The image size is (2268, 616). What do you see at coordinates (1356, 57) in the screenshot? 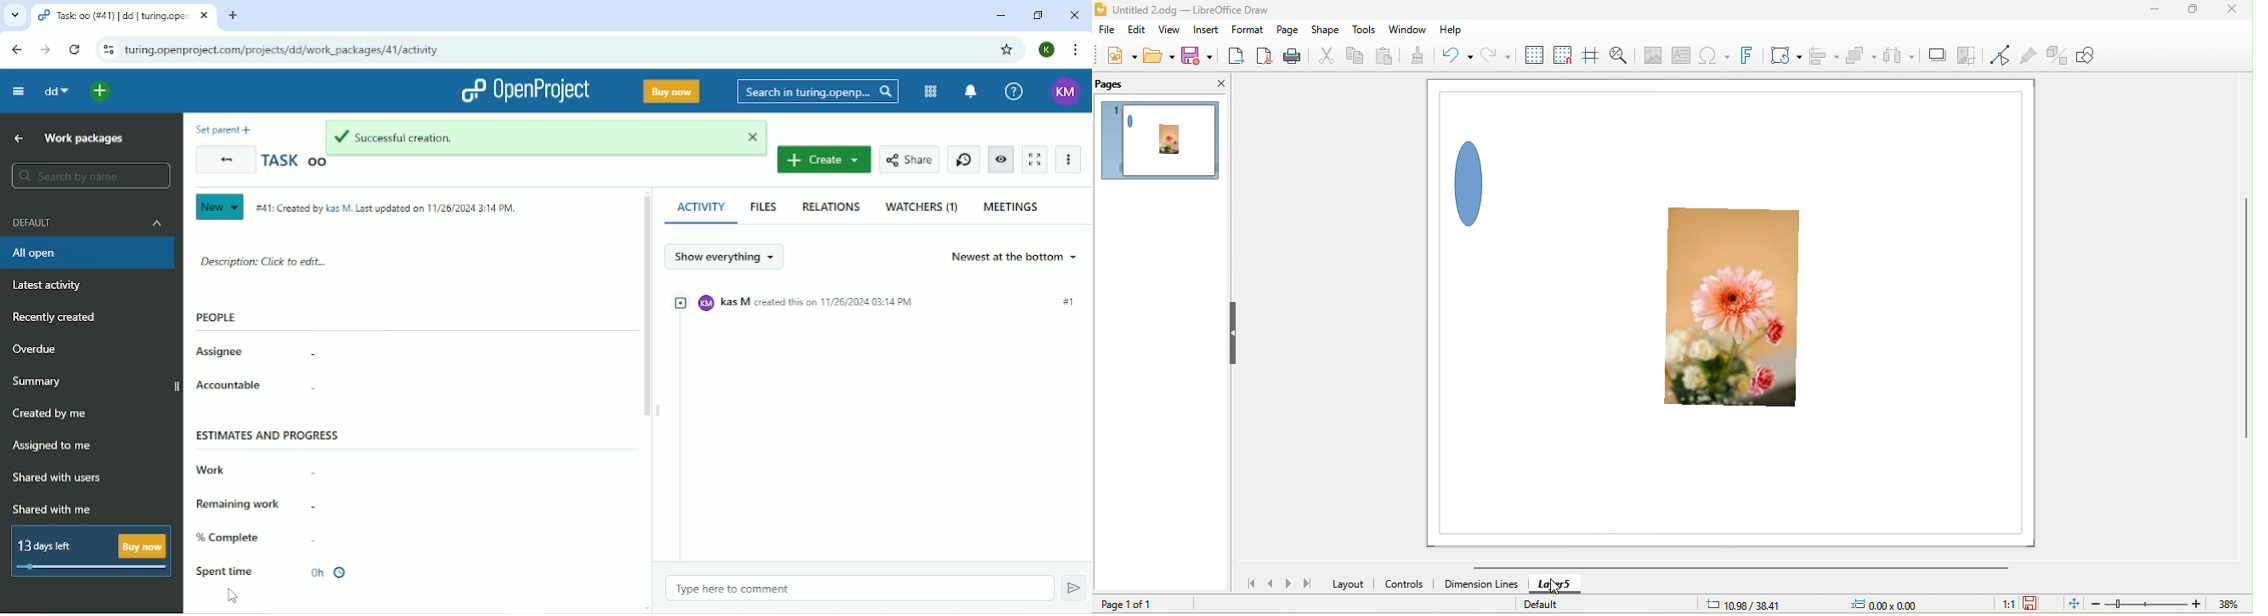
I see `copy` at bounding box center [1356, 57].